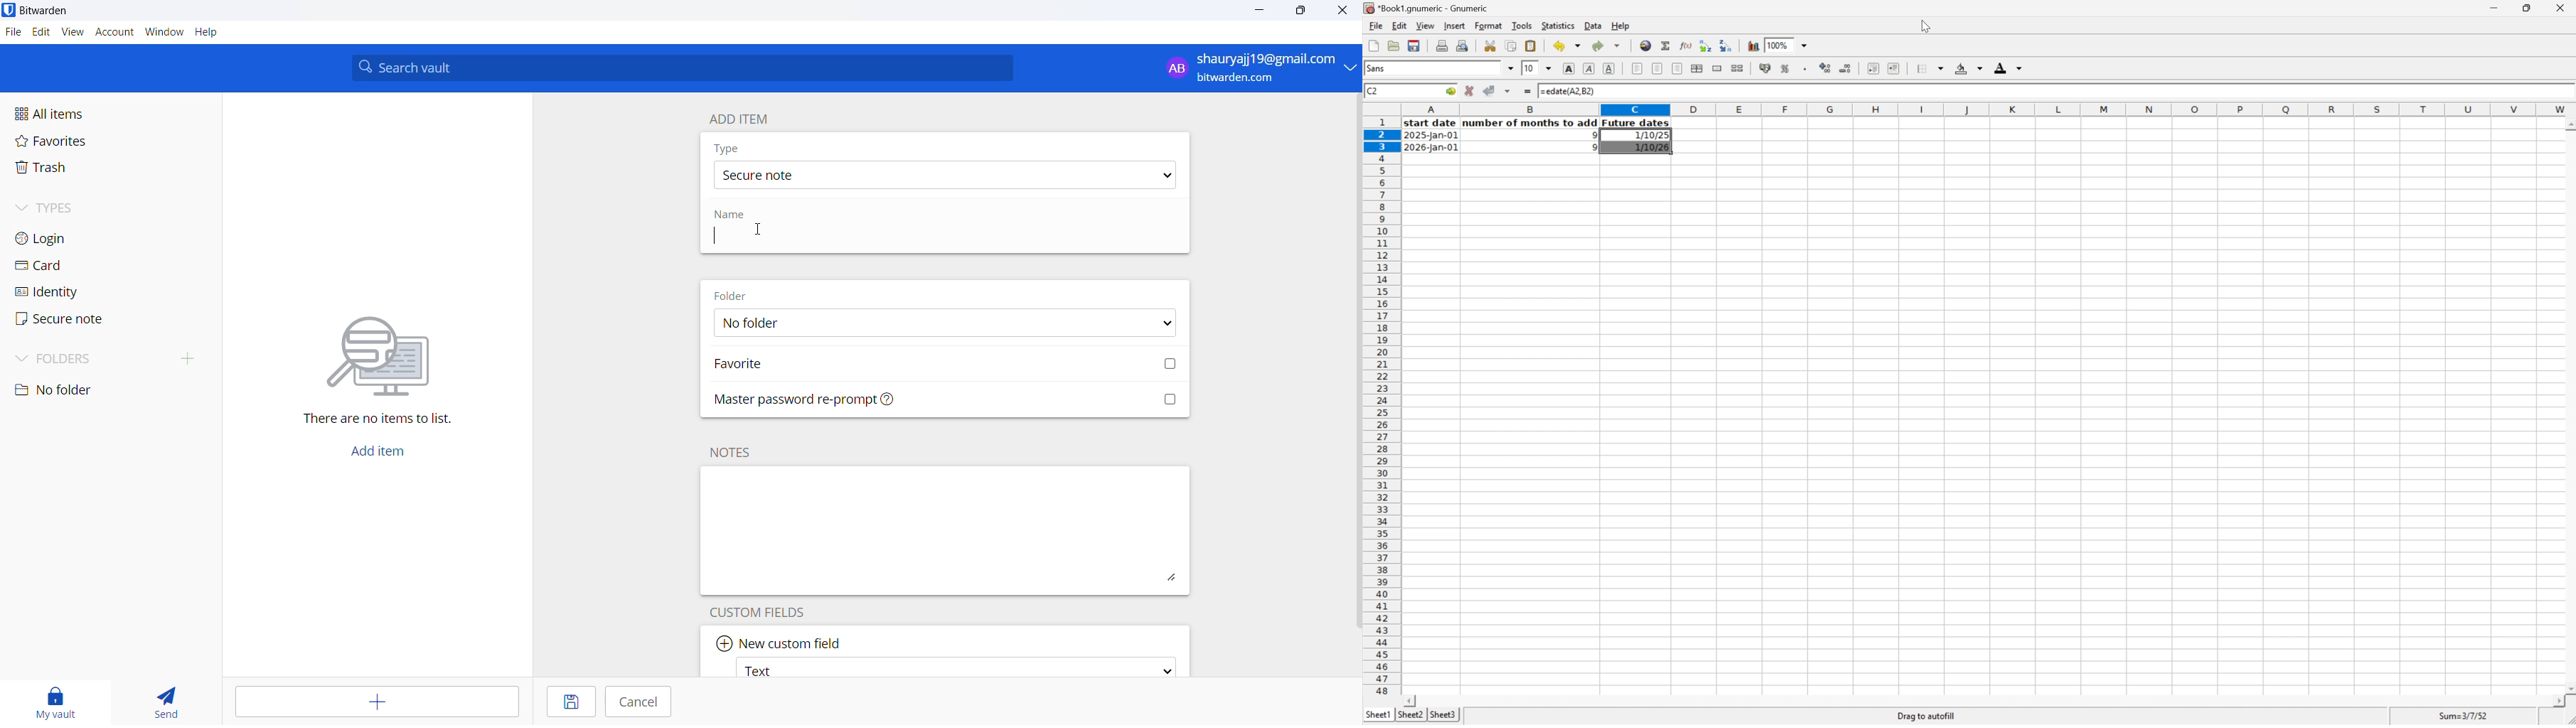  Describe the element at coordinates (1826, 69) in the screenshot. I see `Increase the number of decimals displayed` at that location.